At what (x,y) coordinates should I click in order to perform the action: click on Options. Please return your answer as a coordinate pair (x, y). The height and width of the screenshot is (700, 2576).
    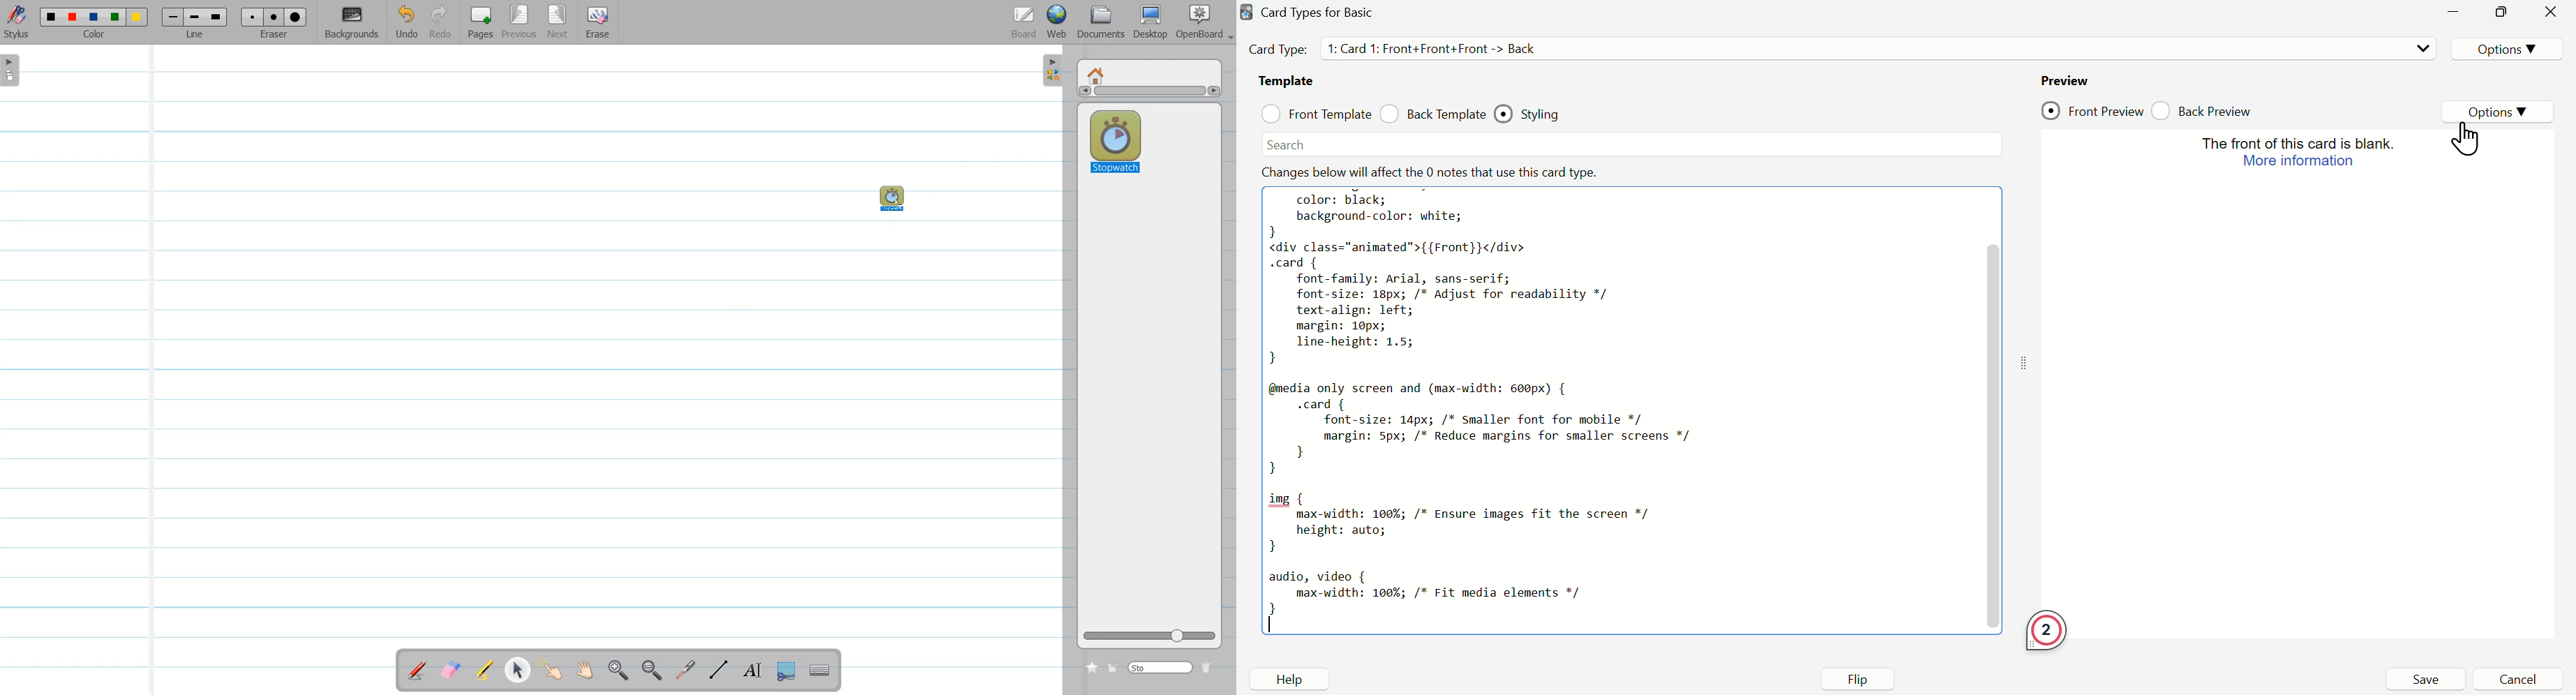
    Looking at the image, I should click on (2500, 111).